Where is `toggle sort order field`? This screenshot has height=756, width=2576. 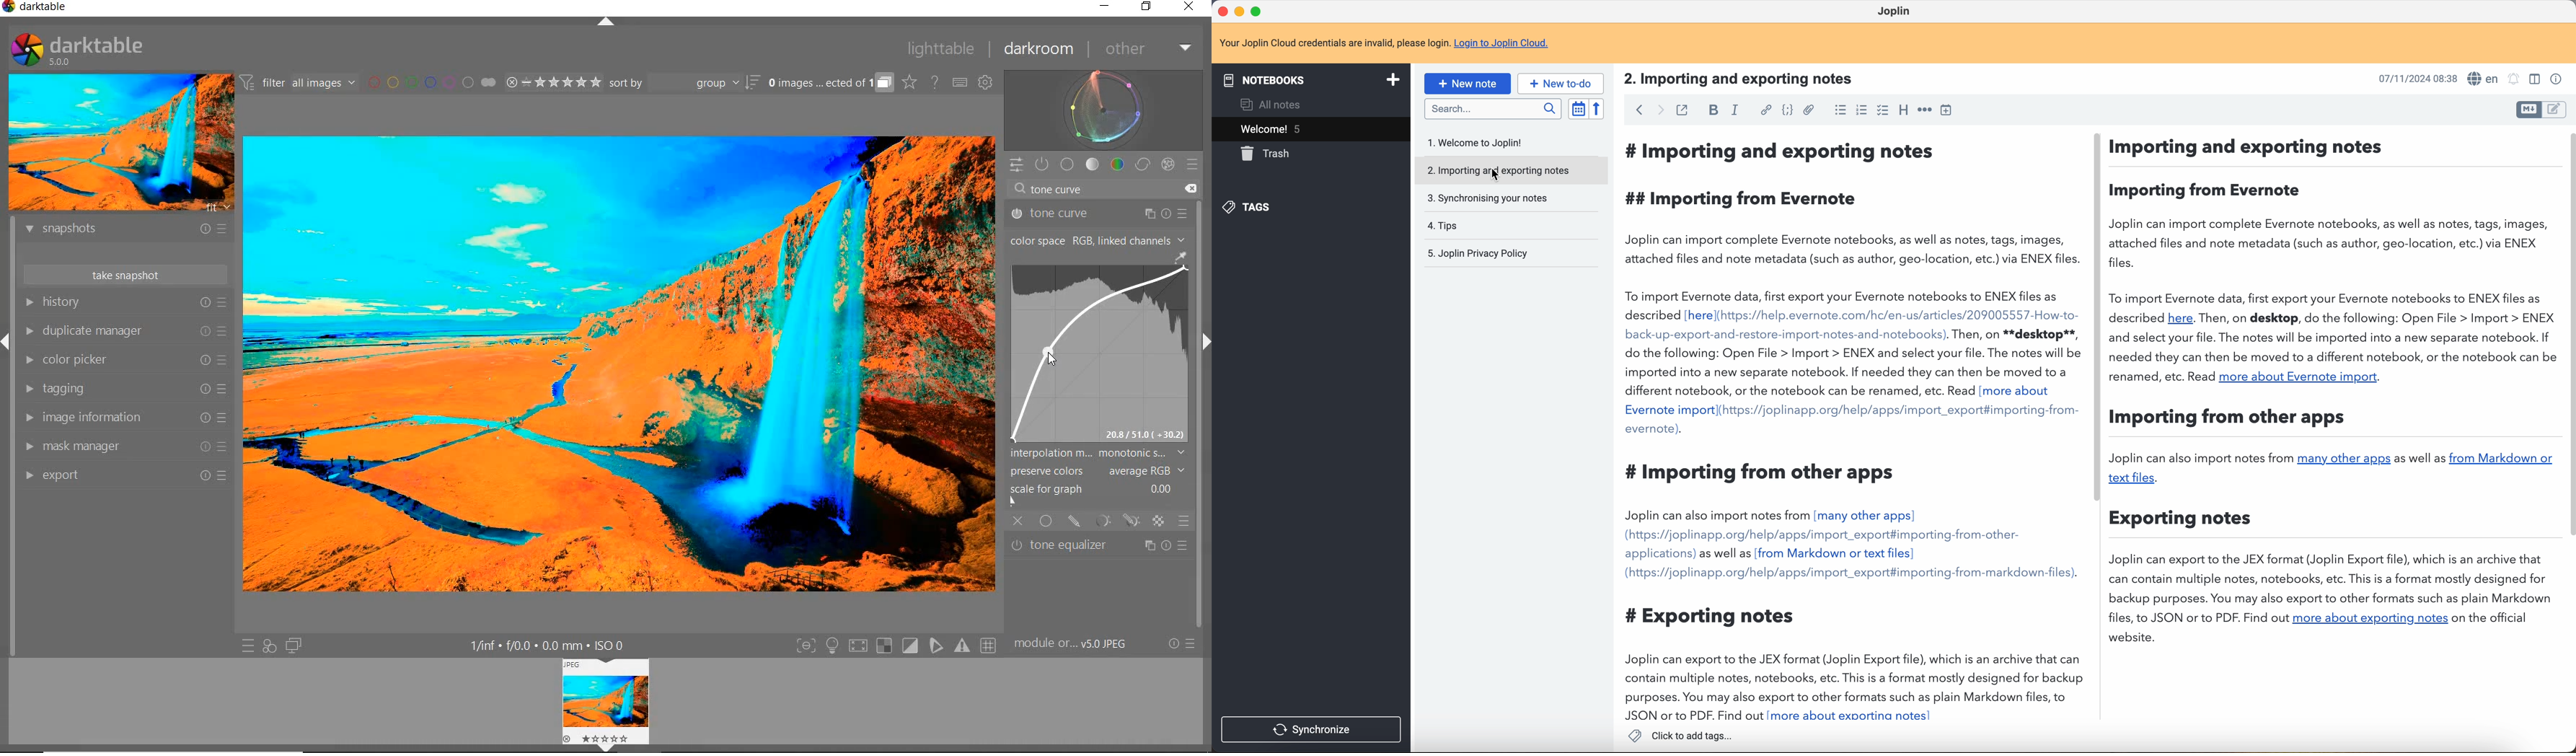
toggle sort order field is located at coordinates (1577, 108).